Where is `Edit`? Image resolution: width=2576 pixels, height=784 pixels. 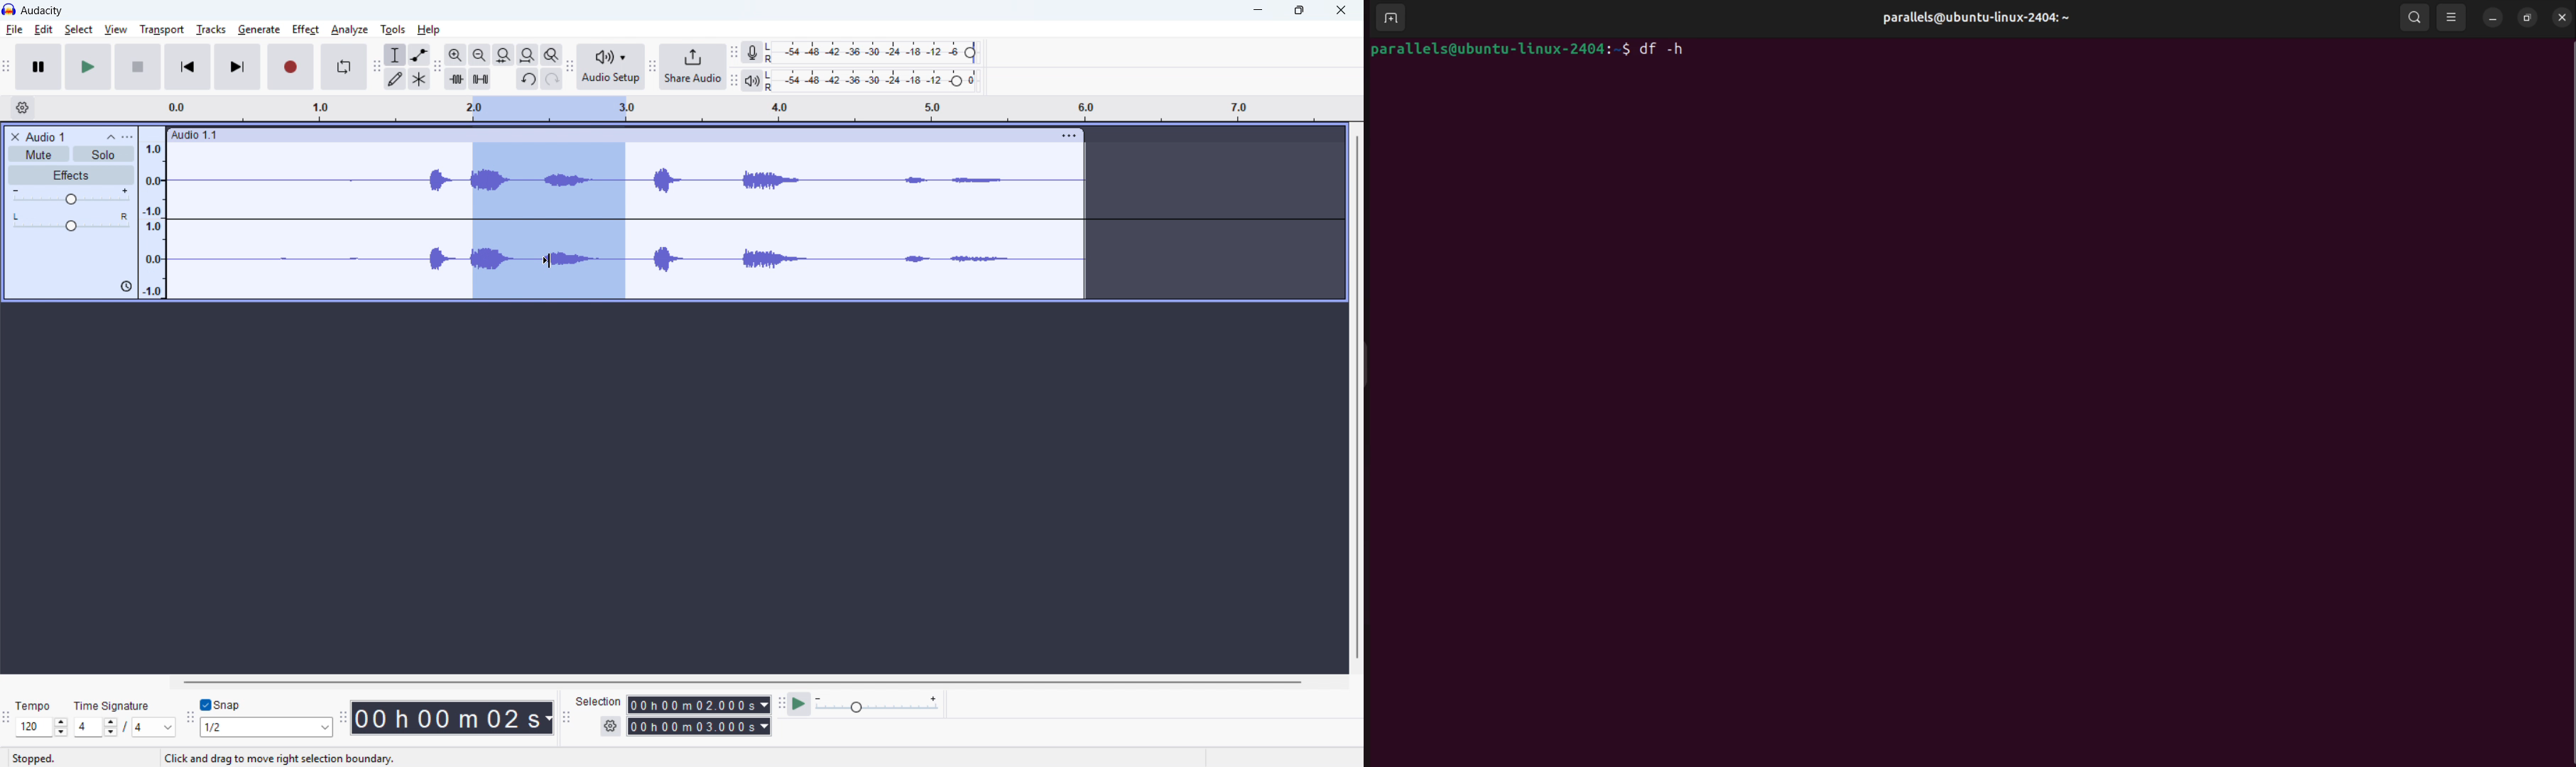
Edit is located at coordinates (43, 30).